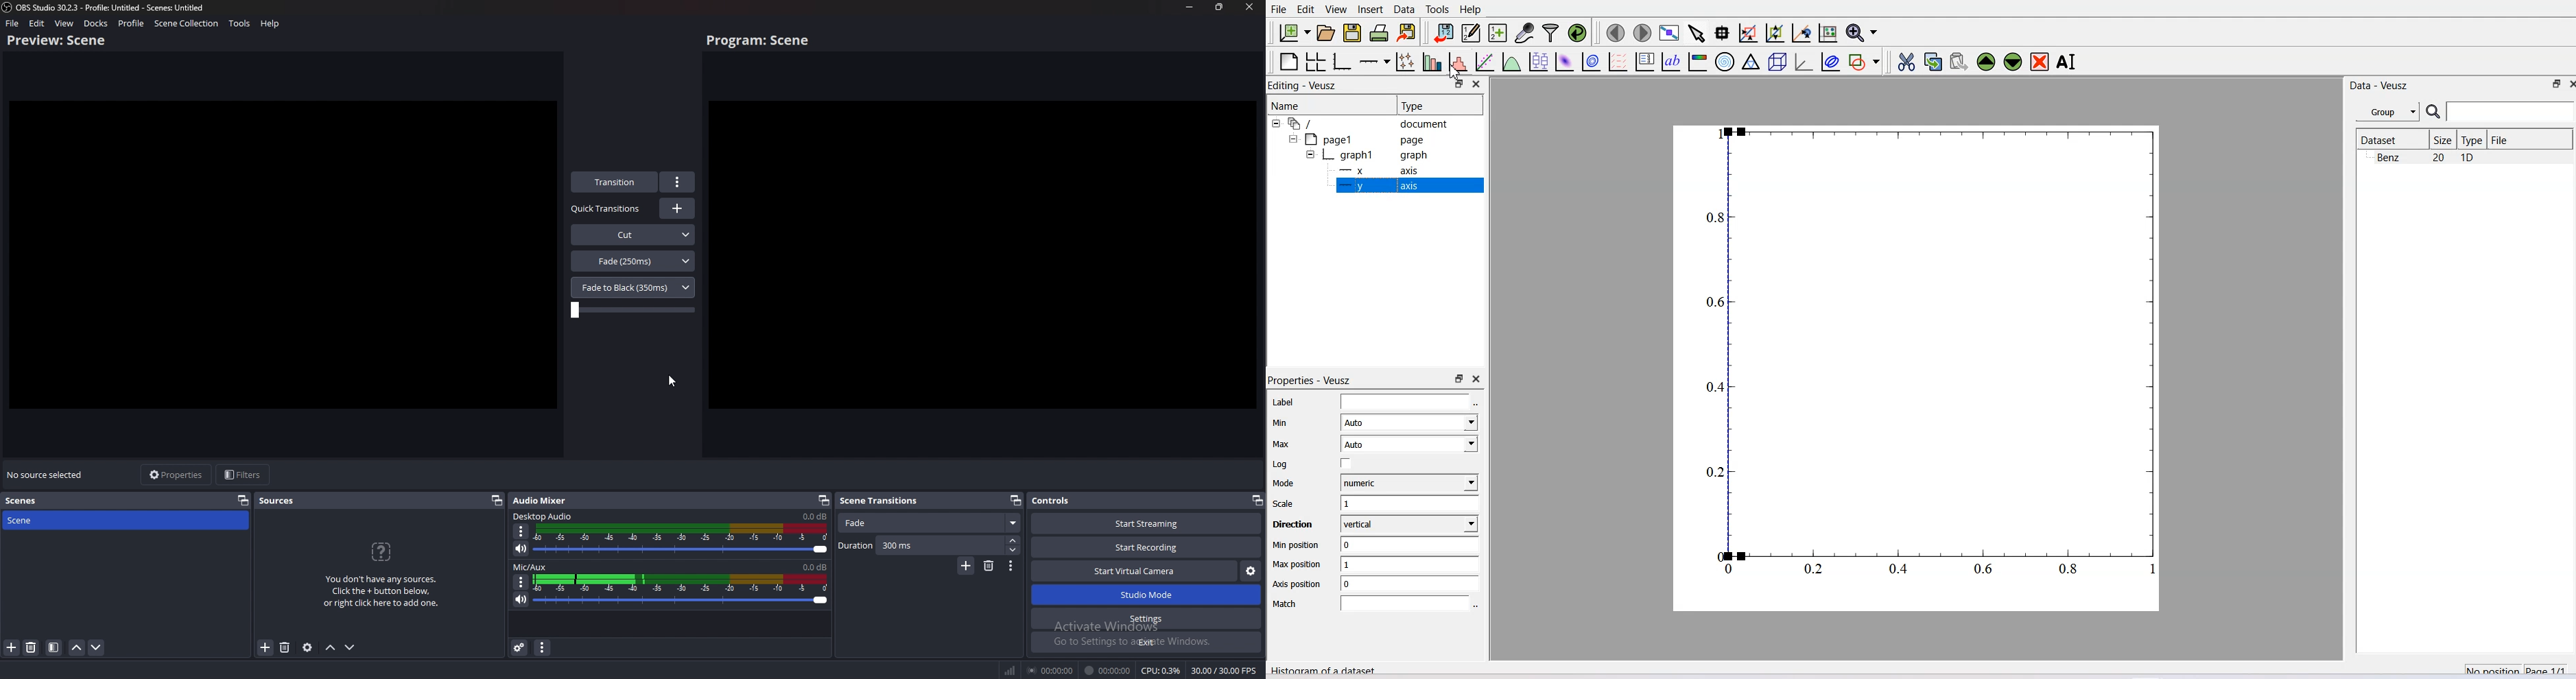  I want to click on Configure virtual camera, so click(1250, 572).